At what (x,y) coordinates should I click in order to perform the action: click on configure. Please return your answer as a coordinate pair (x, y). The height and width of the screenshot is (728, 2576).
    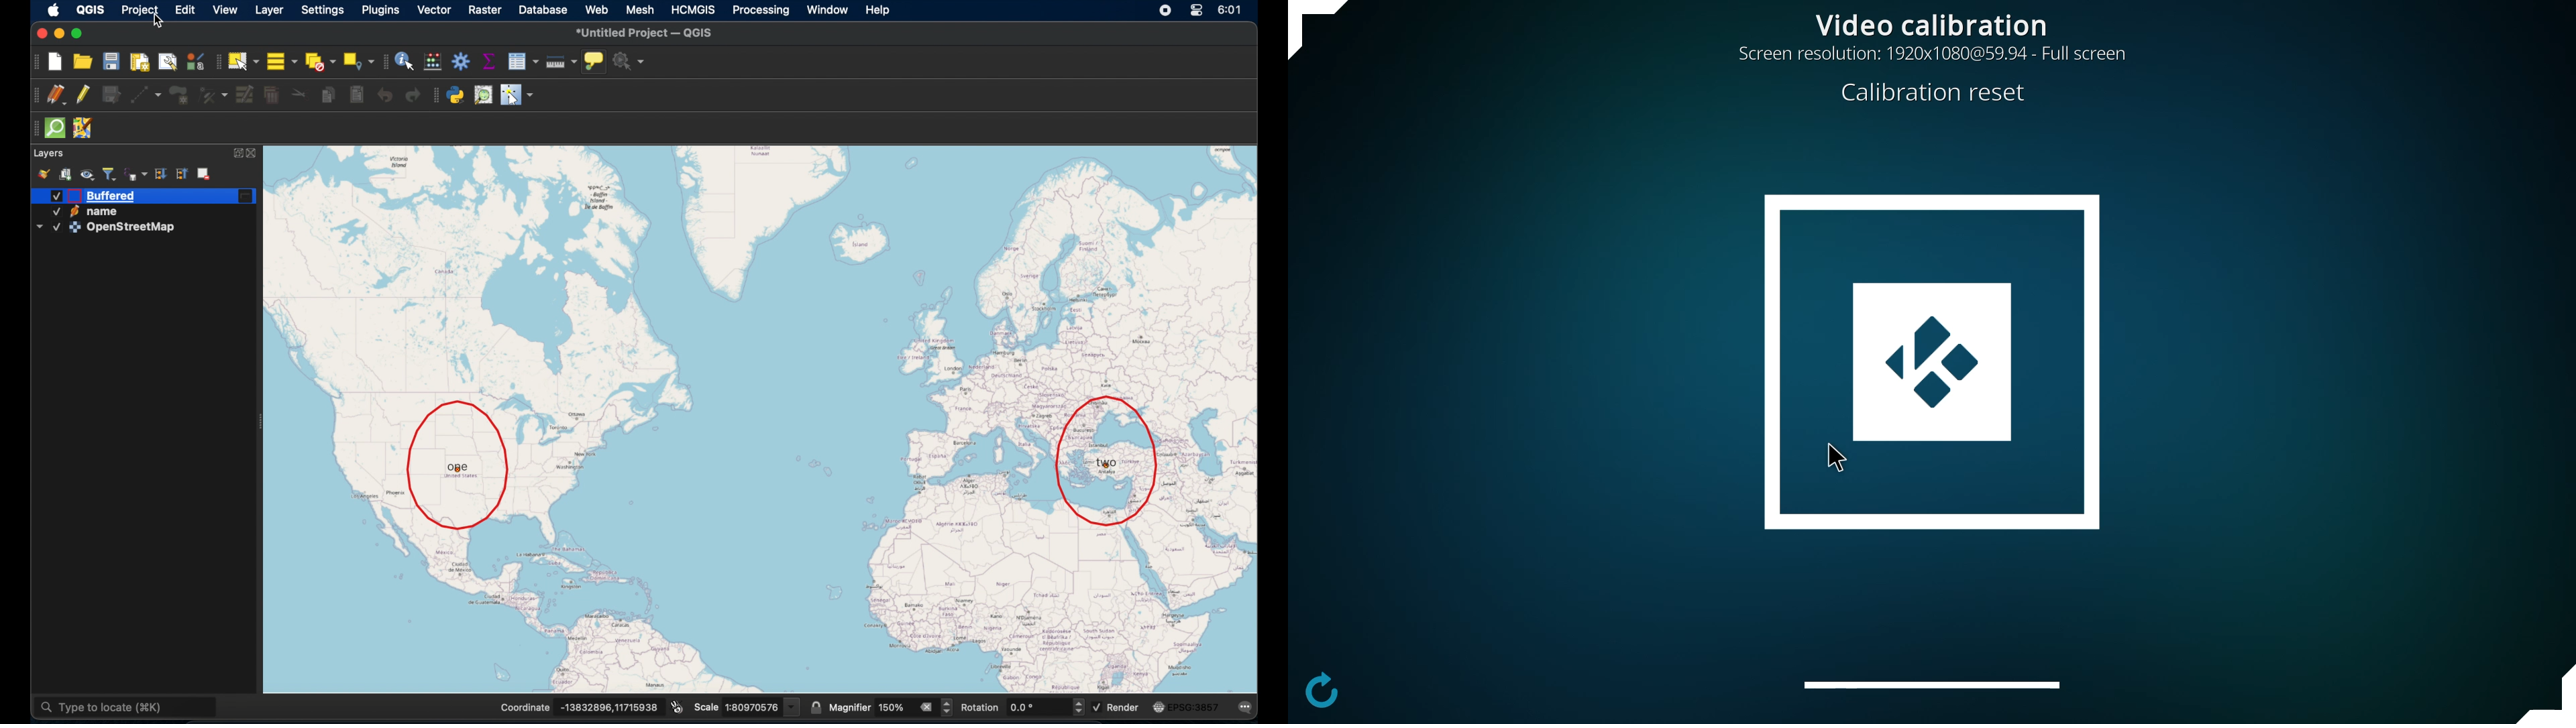
    Looking at the image, I should click on (1322, 692).